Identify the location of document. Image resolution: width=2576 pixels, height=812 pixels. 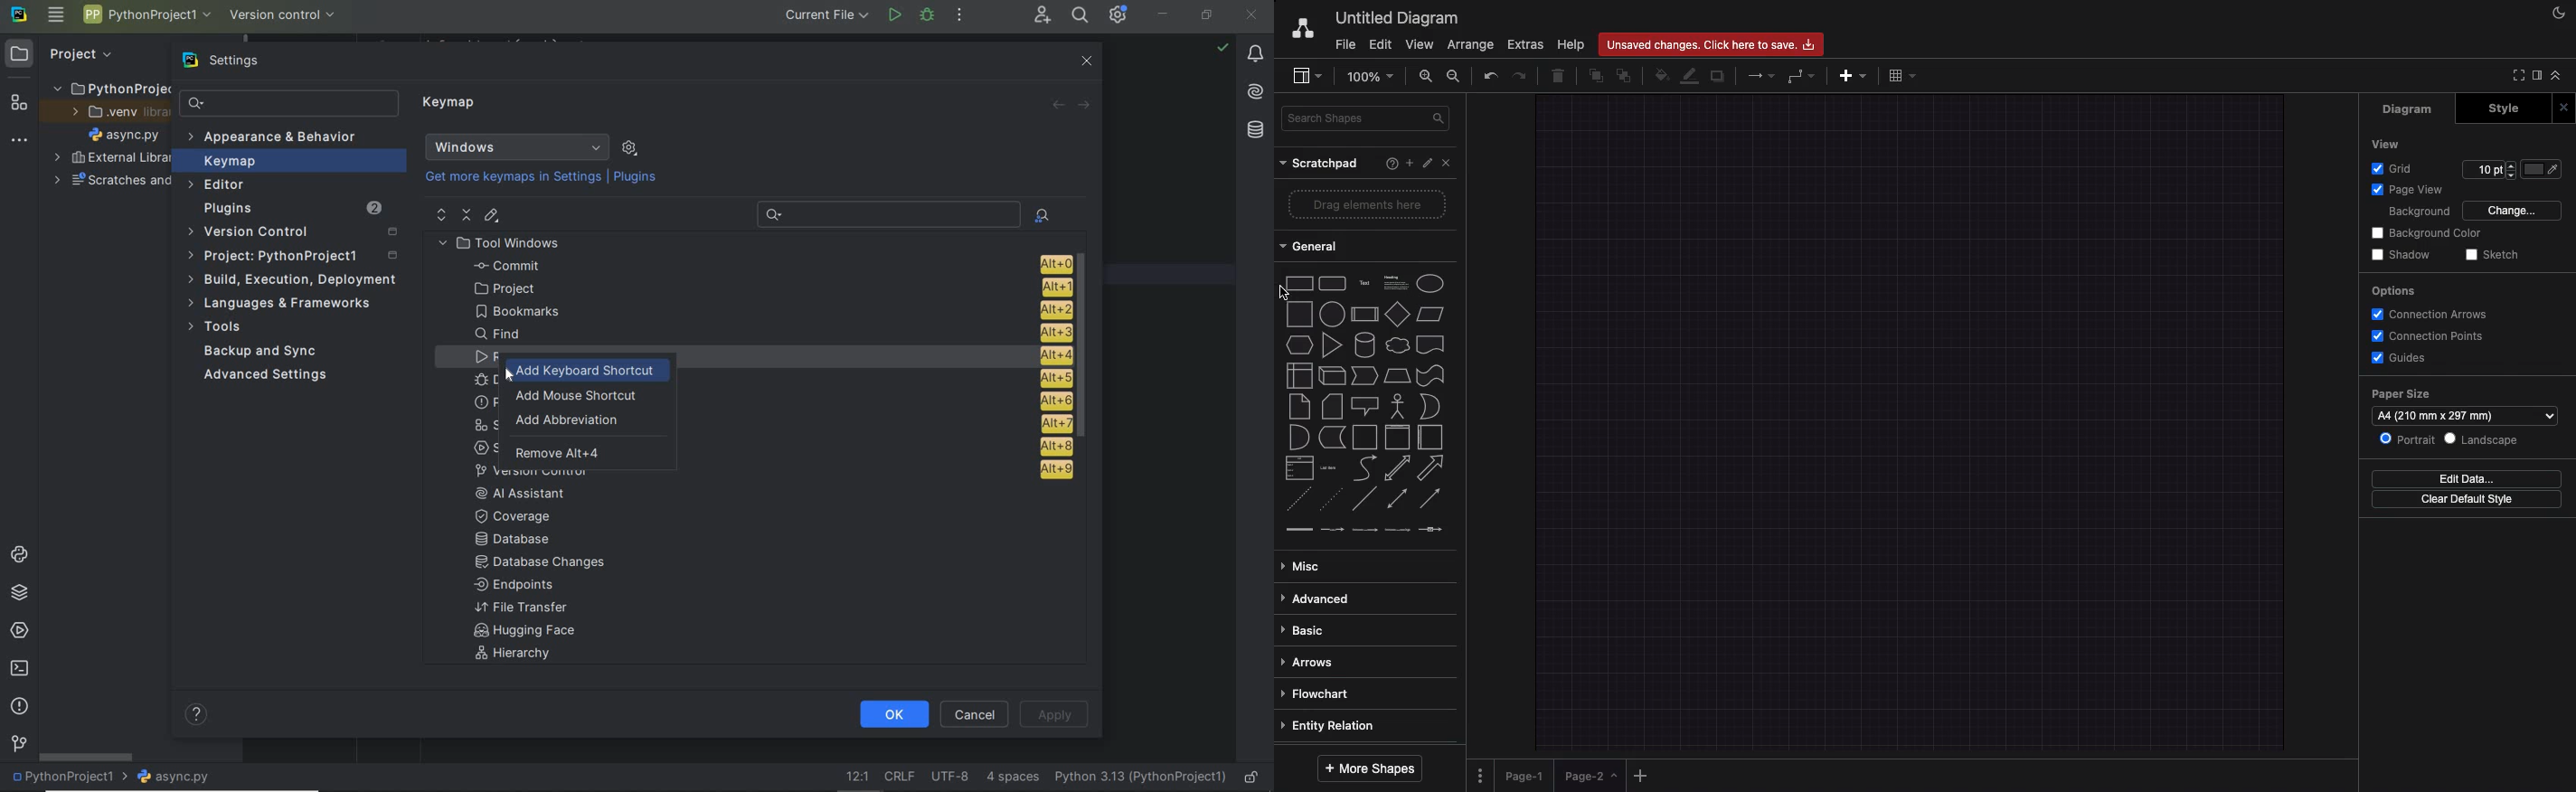
(1430, 344).